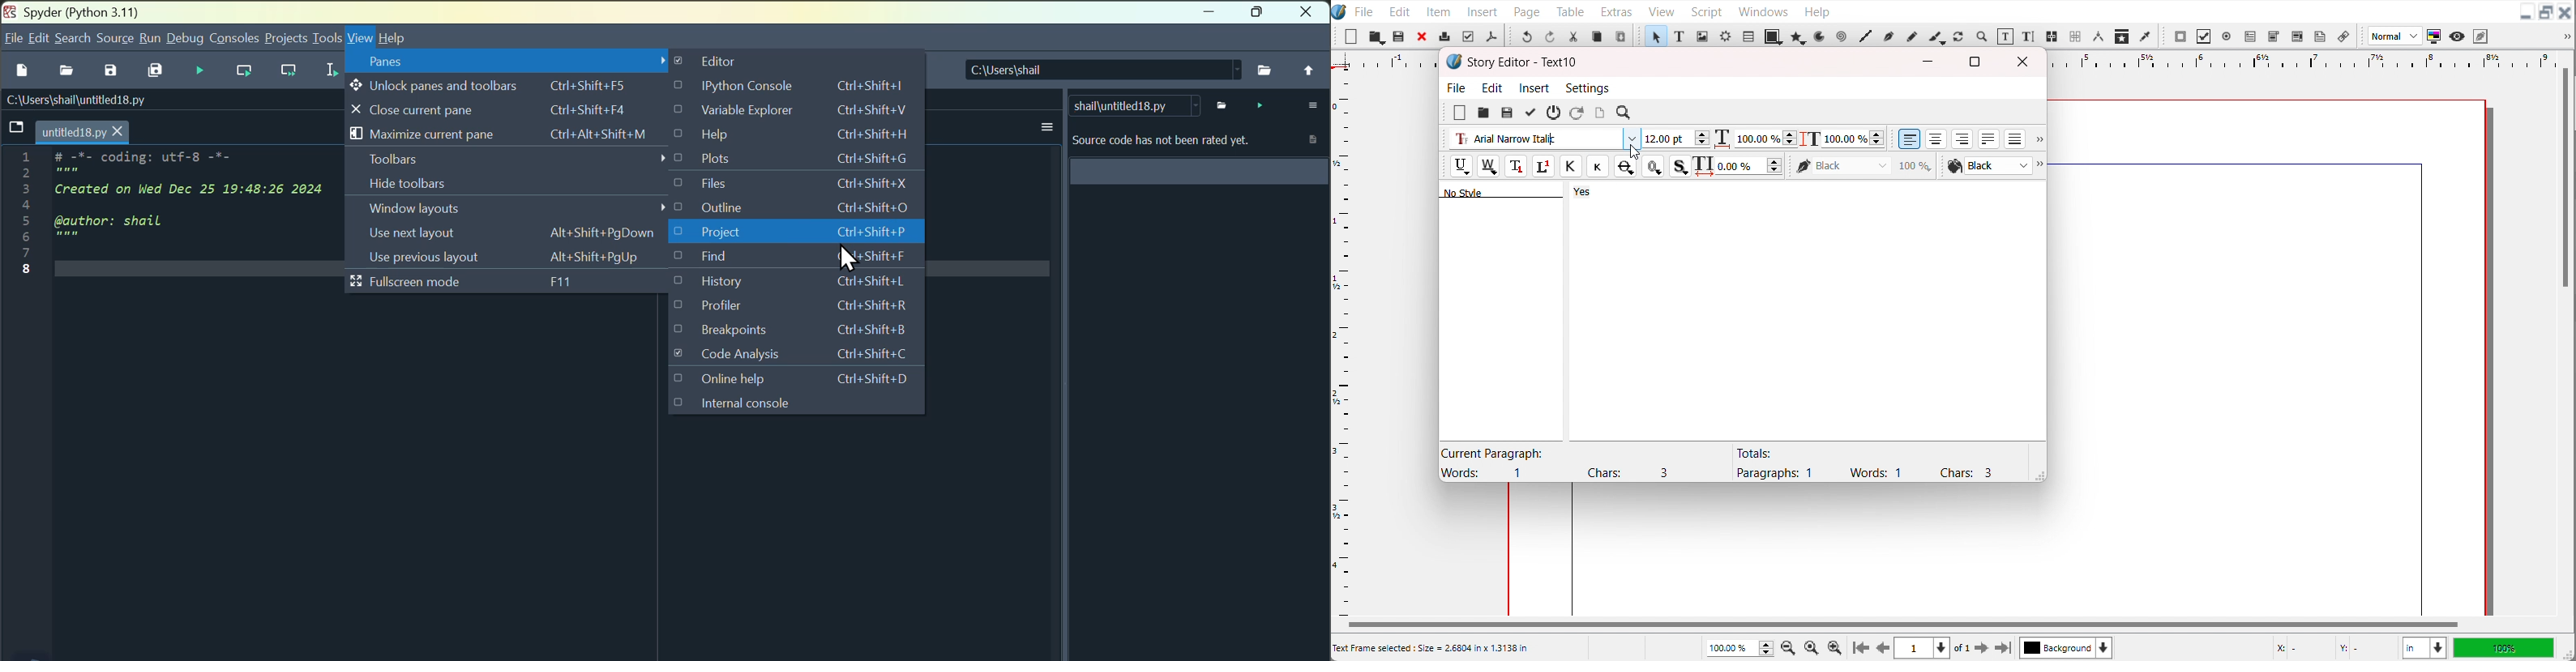 This screenshot has width=2576, height=672. What do you see at coordinates (65, 132) in the screenshot?
I see `file tab` at bounding box center [65, 132].